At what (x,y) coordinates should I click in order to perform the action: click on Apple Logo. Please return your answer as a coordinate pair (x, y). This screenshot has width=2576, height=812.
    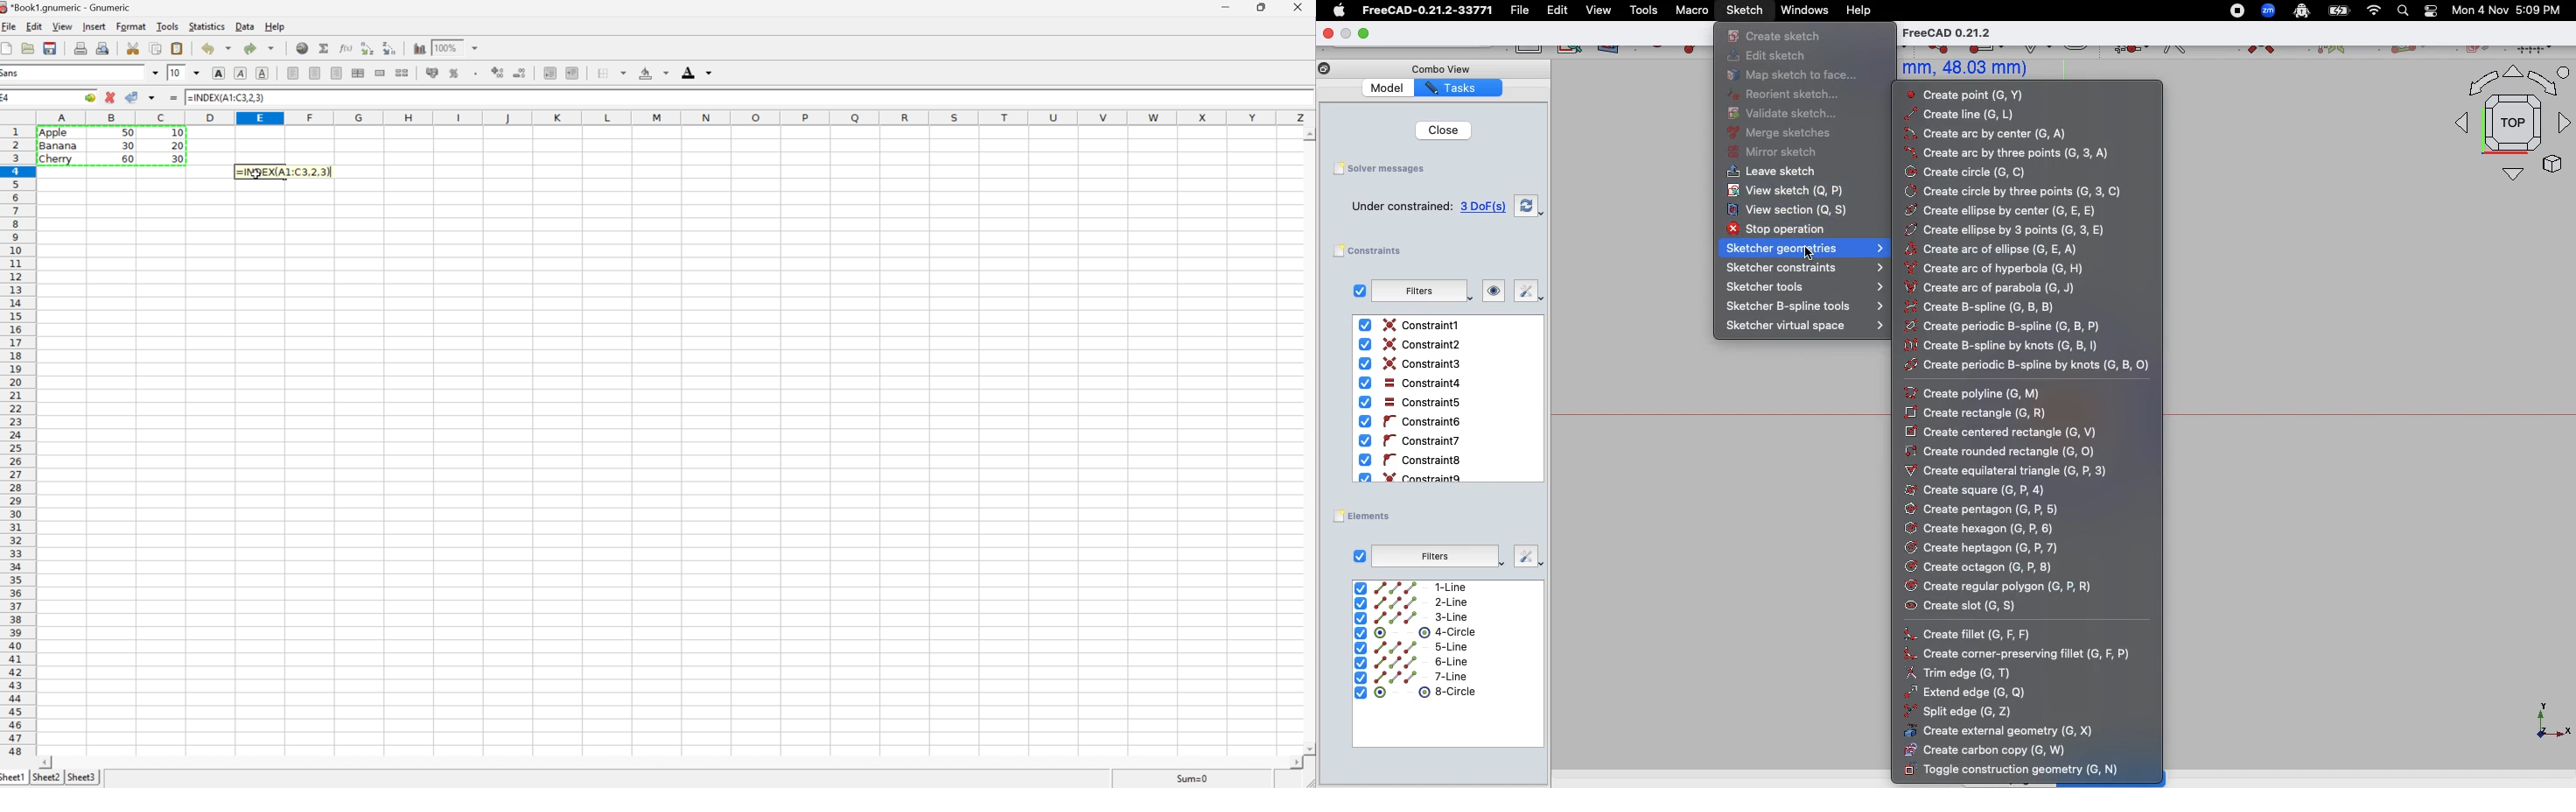
    Looking at the image, I should click on (1337, 11).